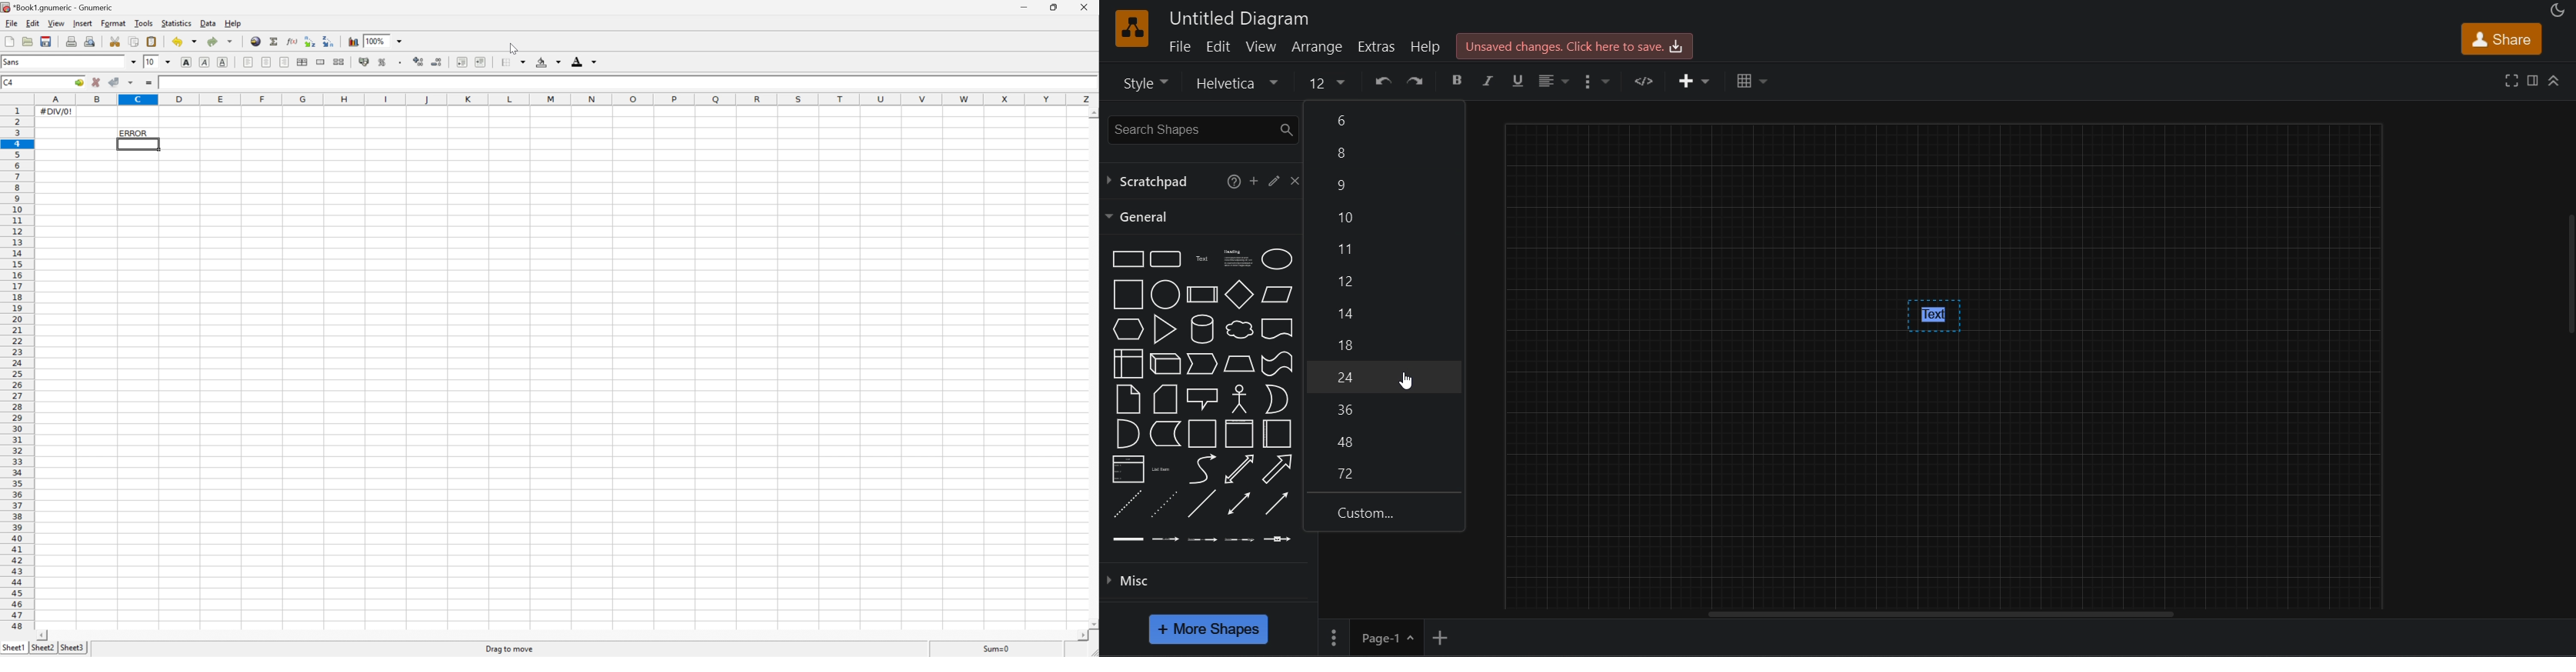 The image size is (2576, 672). Describe the element at coordinates (1384, 378) in the screenshot. I see `4` at that location.